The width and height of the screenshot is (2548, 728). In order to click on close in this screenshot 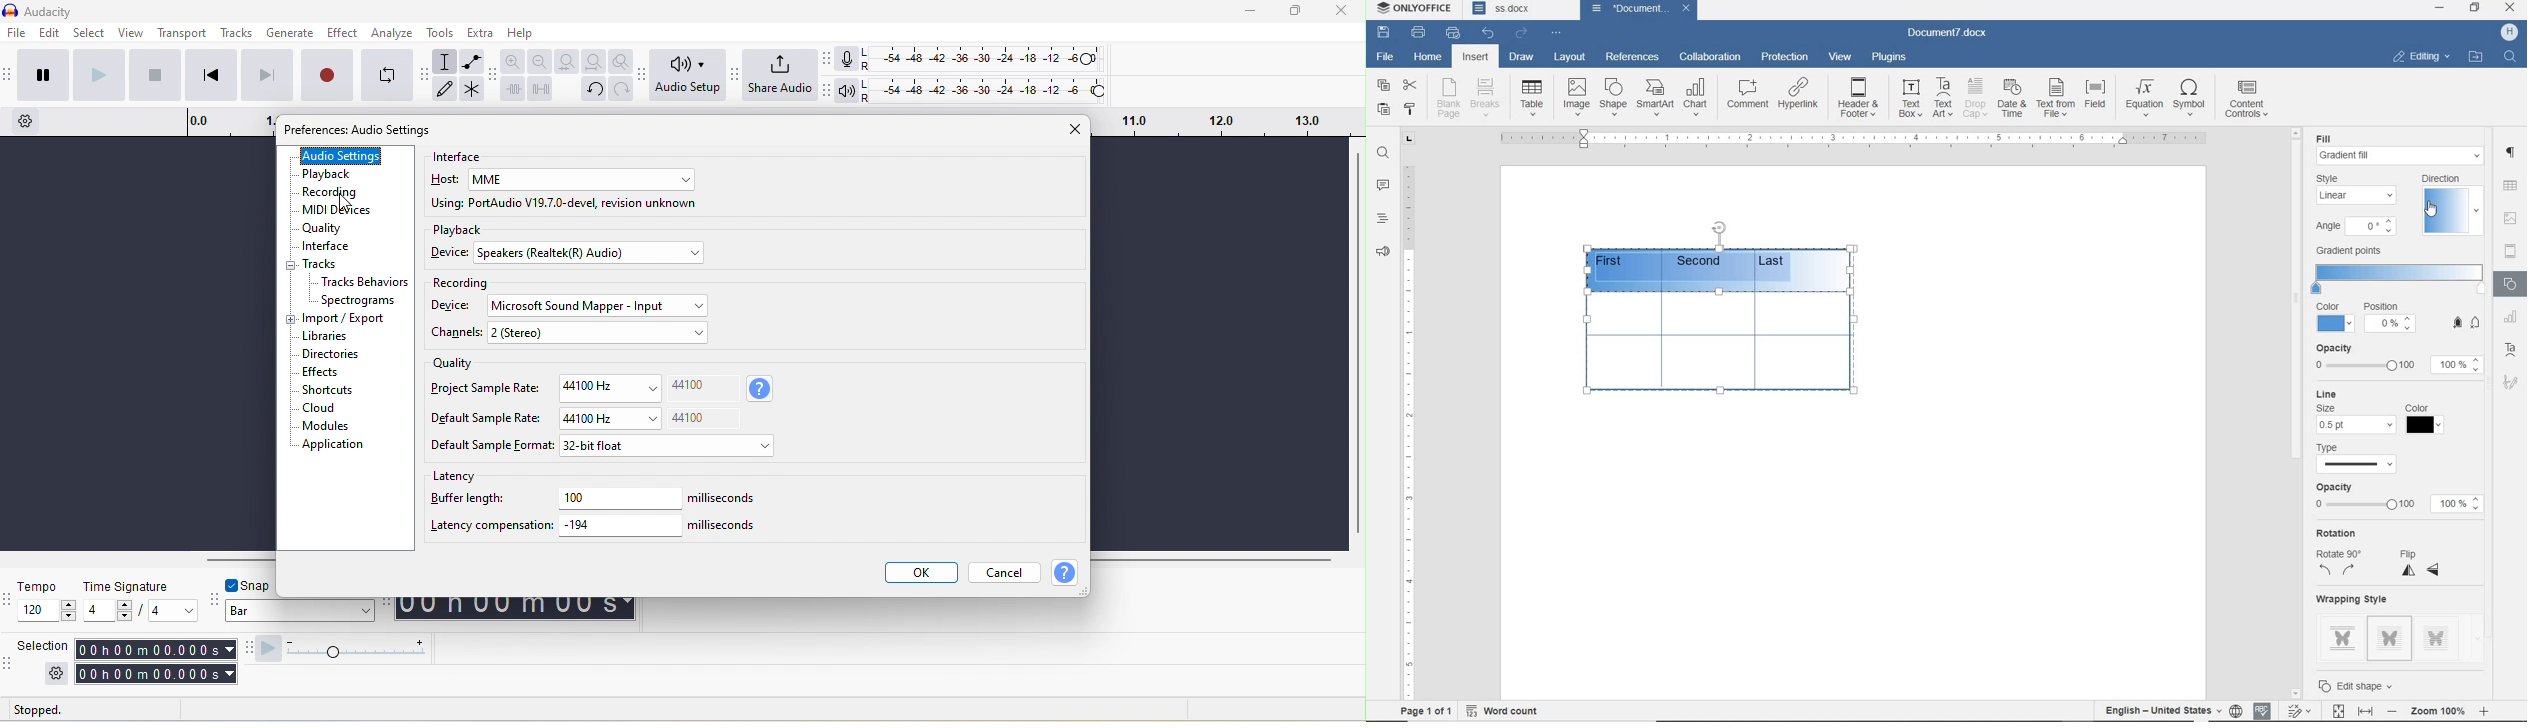, I will do `click(1686, 9)`.